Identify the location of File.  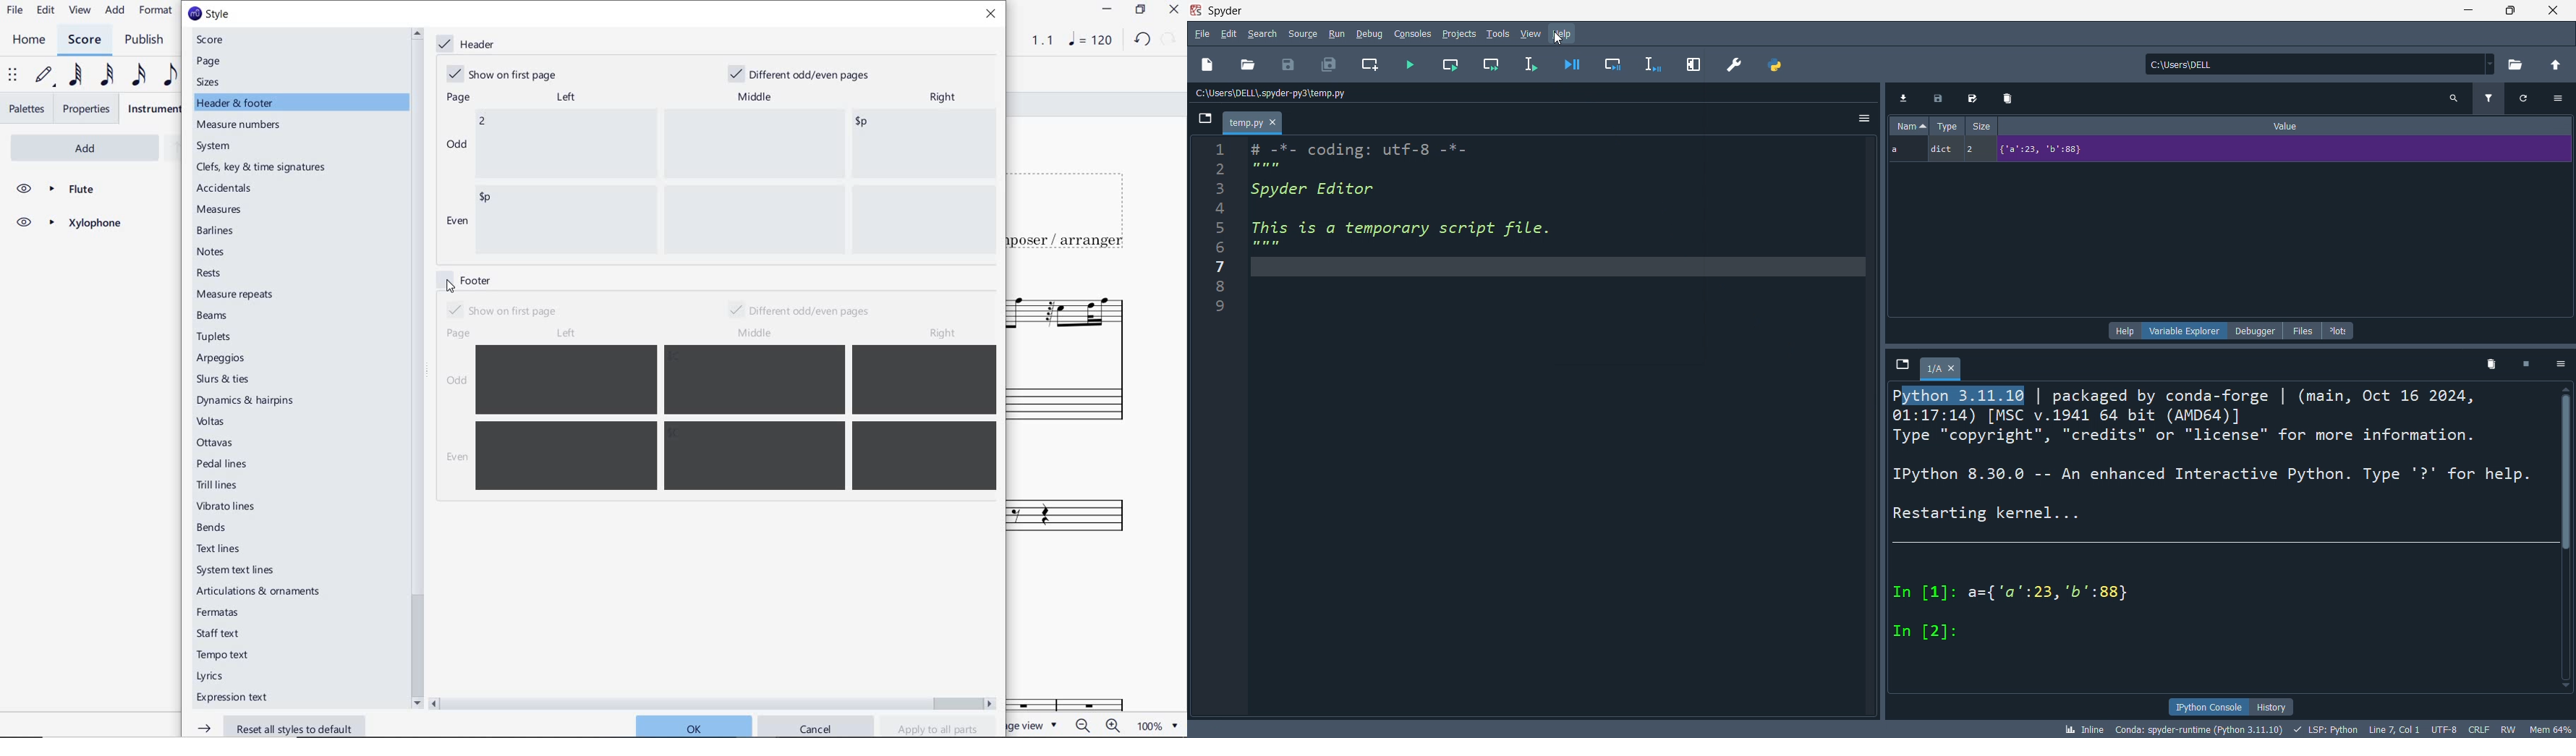
(1902, 365).